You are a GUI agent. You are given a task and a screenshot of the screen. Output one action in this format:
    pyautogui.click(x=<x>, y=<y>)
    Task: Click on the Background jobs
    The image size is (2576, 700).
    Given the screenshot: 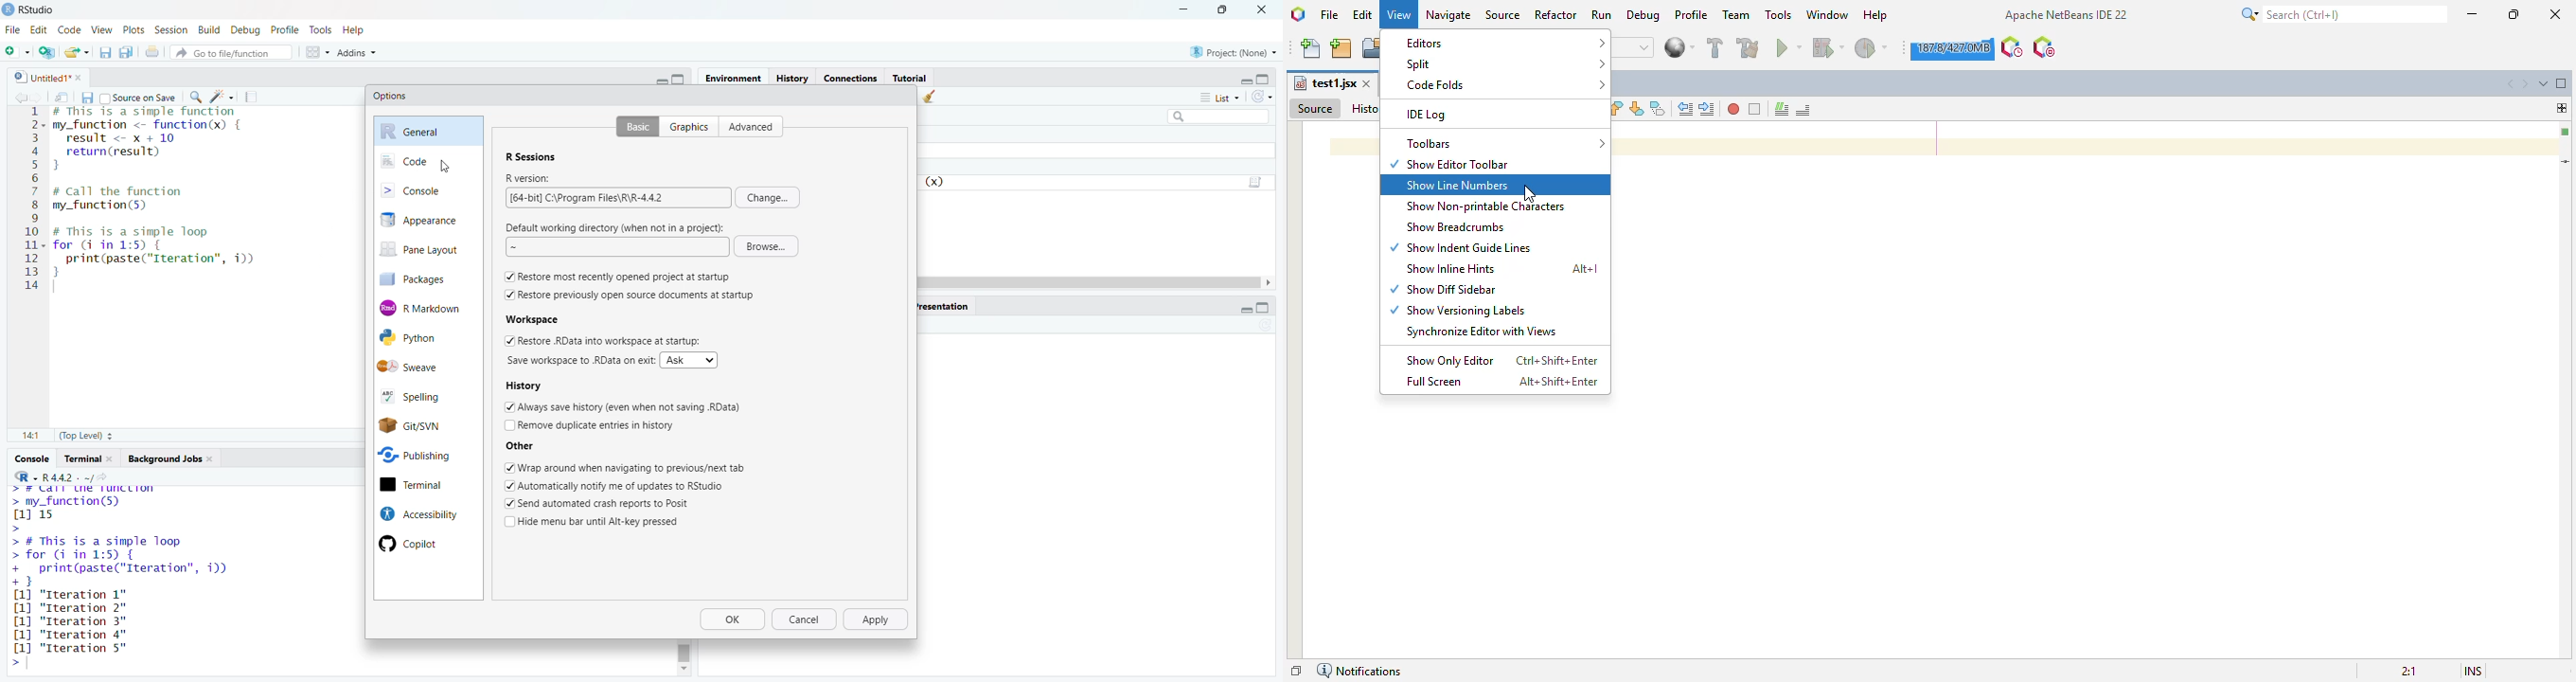 What is the action you would take?
    pyautogui.click(x=164, y=459)
    